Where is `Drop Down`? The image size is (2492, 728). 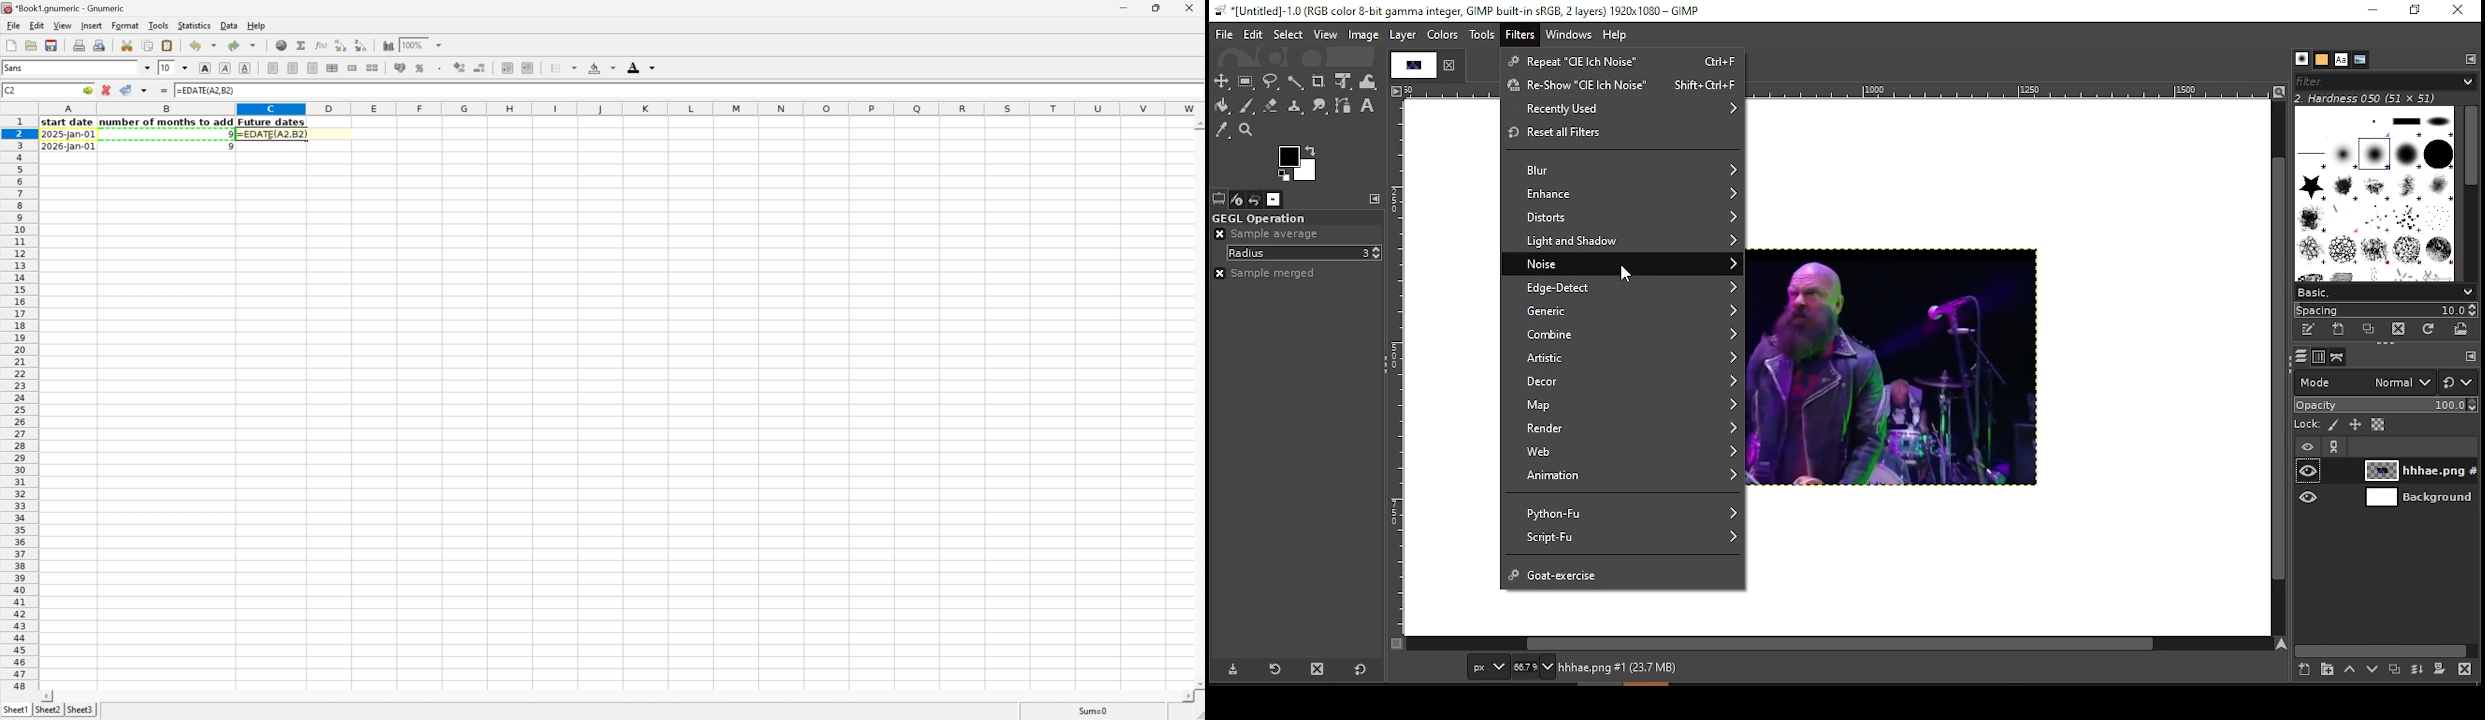
Drop Down is located at coordinates (443, 45).